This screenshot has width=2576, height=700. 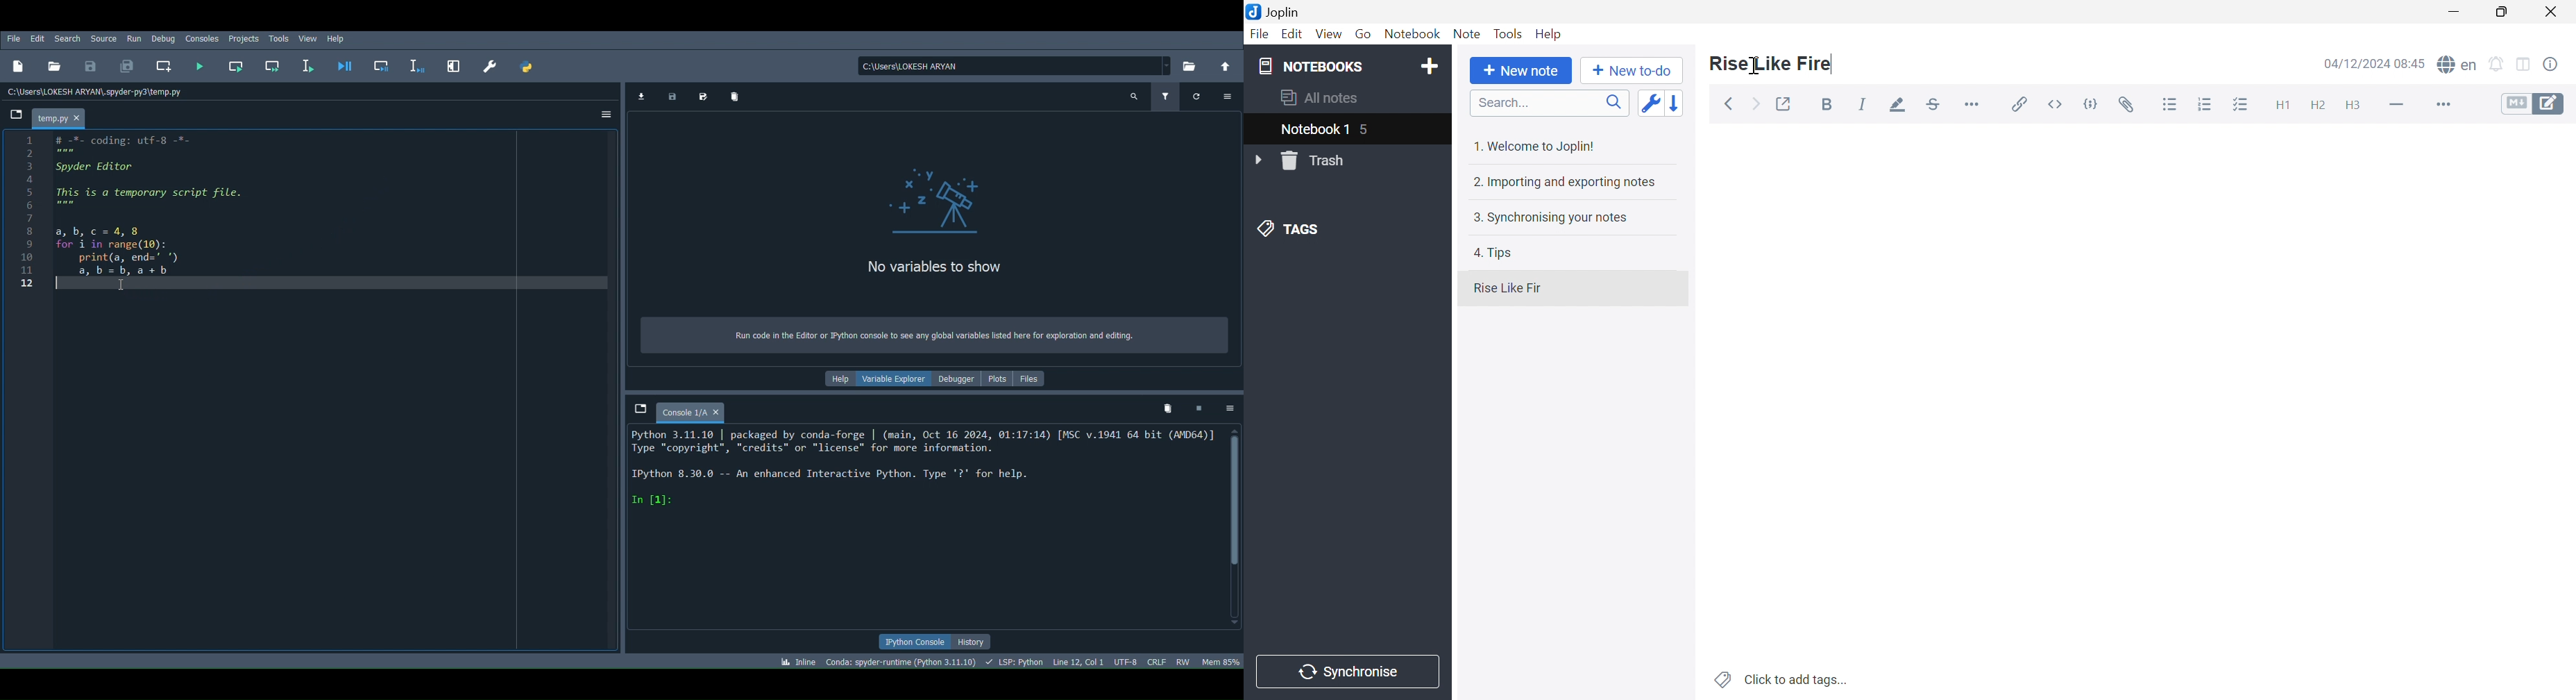 What do you see at coordinates (1676, 103) in the screenshot?
I see `Reverse sort order` at bounding box center [1676, 103].